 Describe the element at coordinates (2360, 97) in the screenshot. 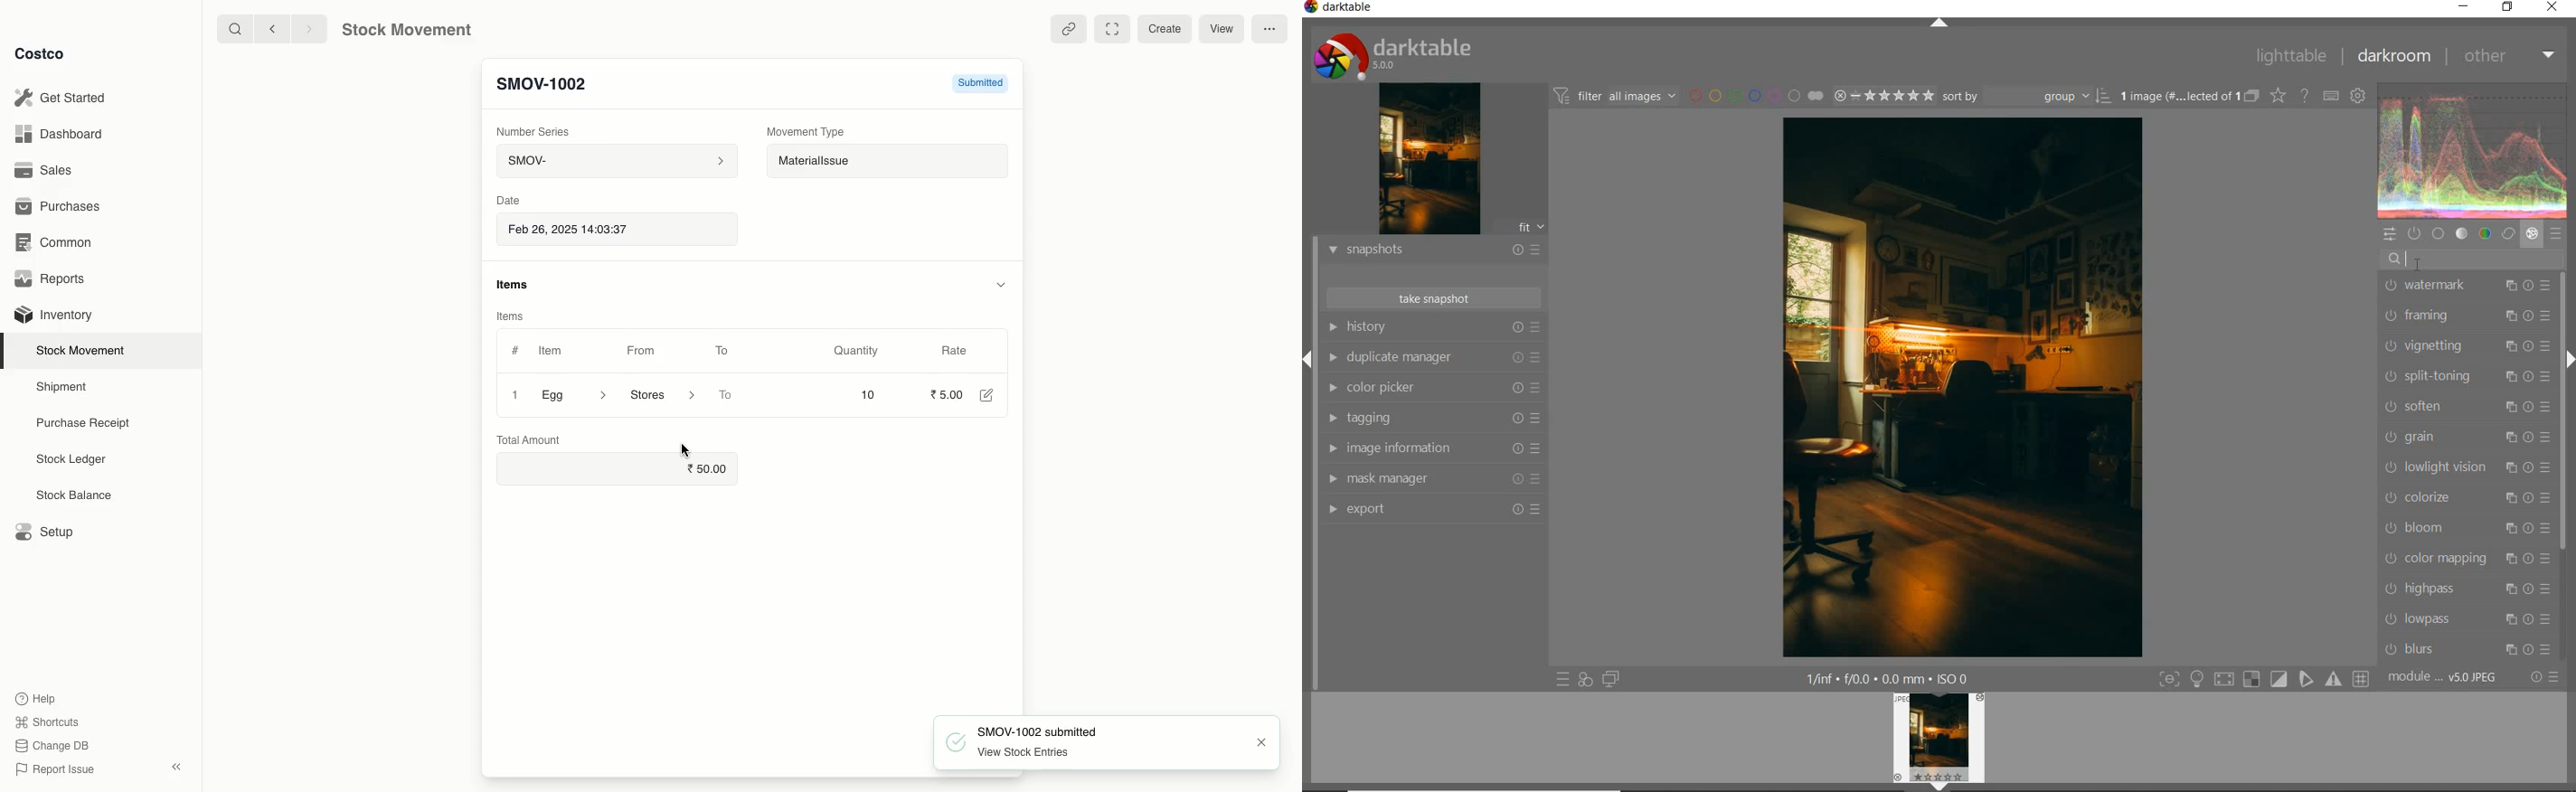

I see `show global preferences` at that location.